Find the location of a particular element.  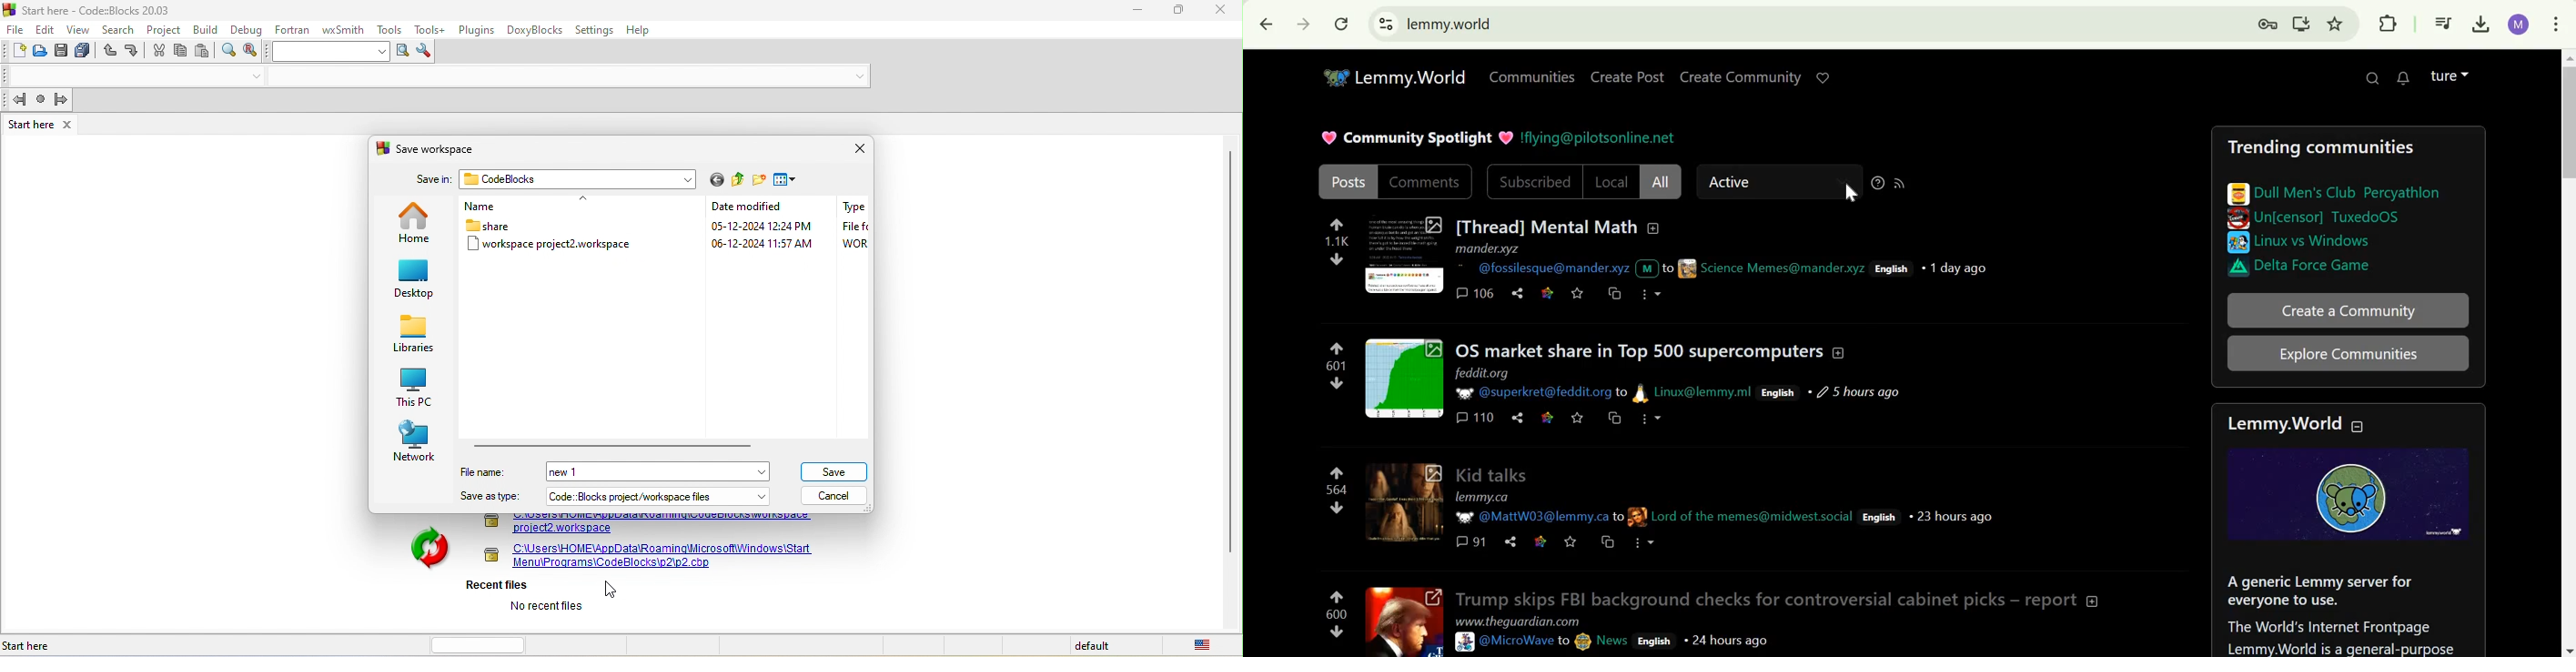

upvote is located at coordinates (1334, 224).